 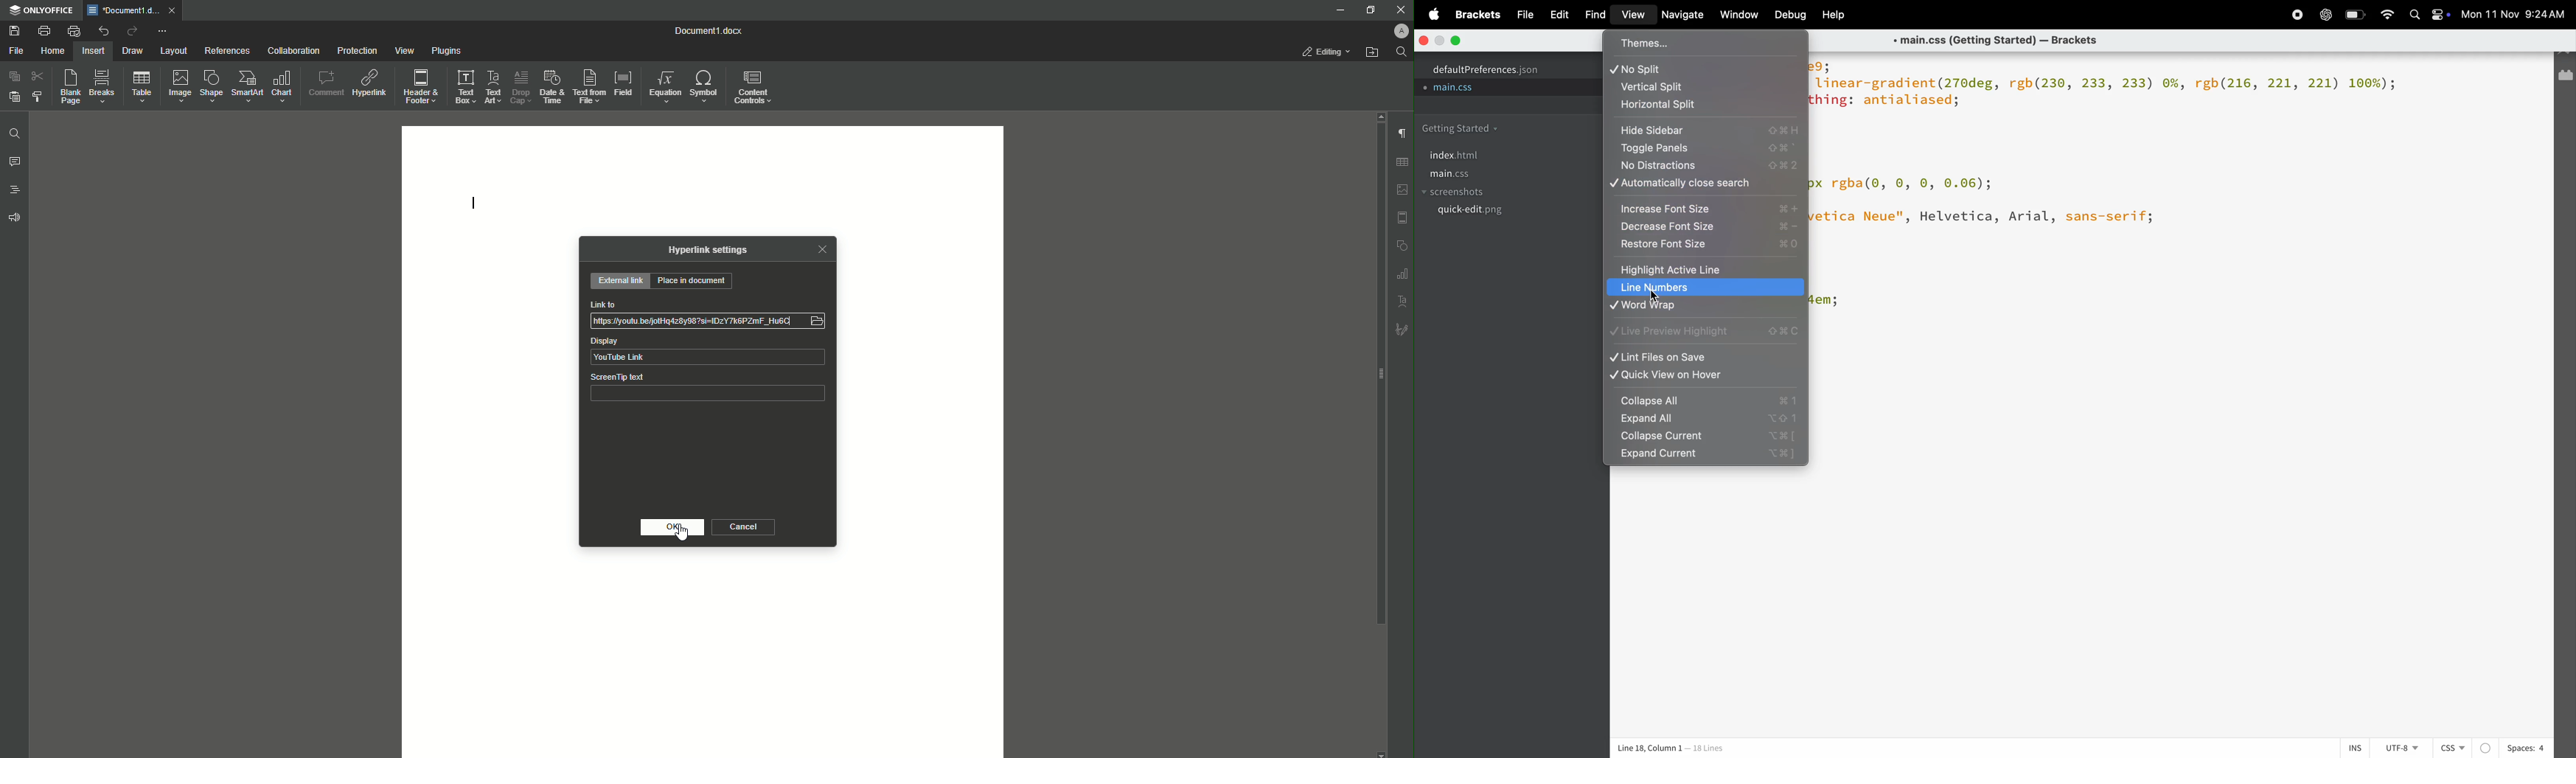 What do you see at coordinates (211, 86) in the screenshot?
I see `Shape` at bounding box center [211, 86].